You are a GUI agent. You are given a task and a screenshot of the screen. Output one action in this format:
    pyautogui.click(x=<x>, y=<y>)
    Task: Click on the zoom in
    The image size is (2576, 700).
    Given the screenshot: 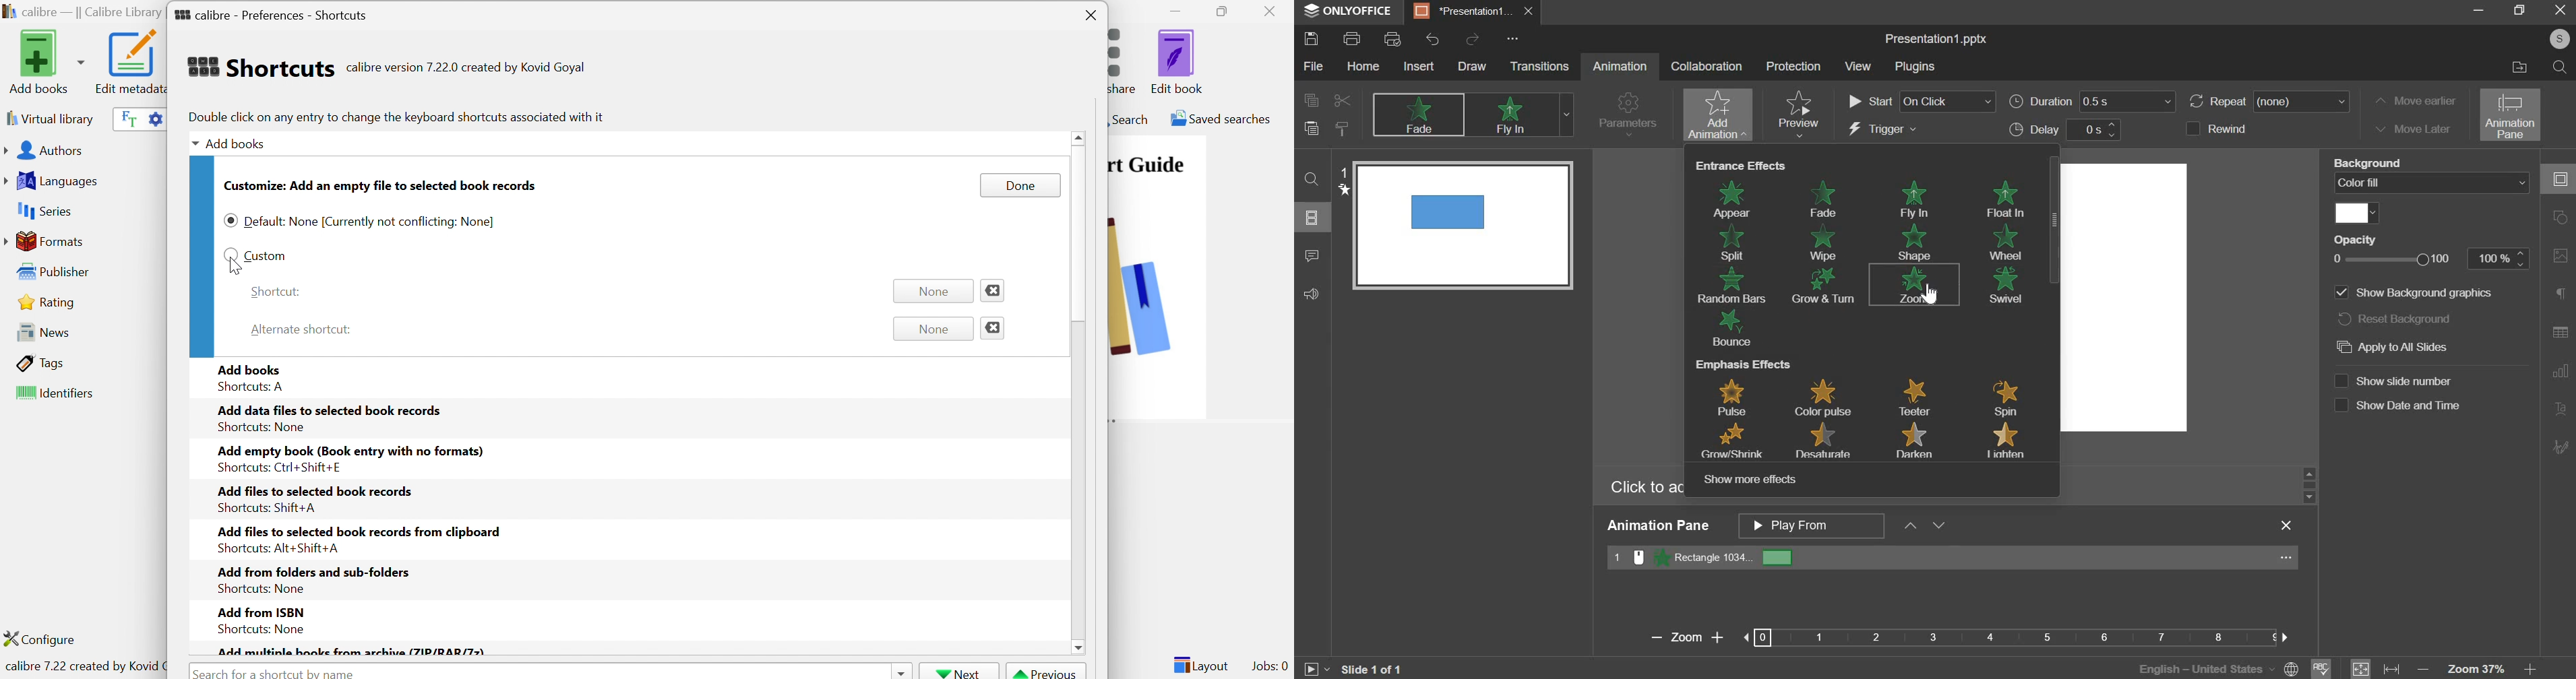 What is the action you would take?
    pyautogui.click(x=2533, y=668)
    